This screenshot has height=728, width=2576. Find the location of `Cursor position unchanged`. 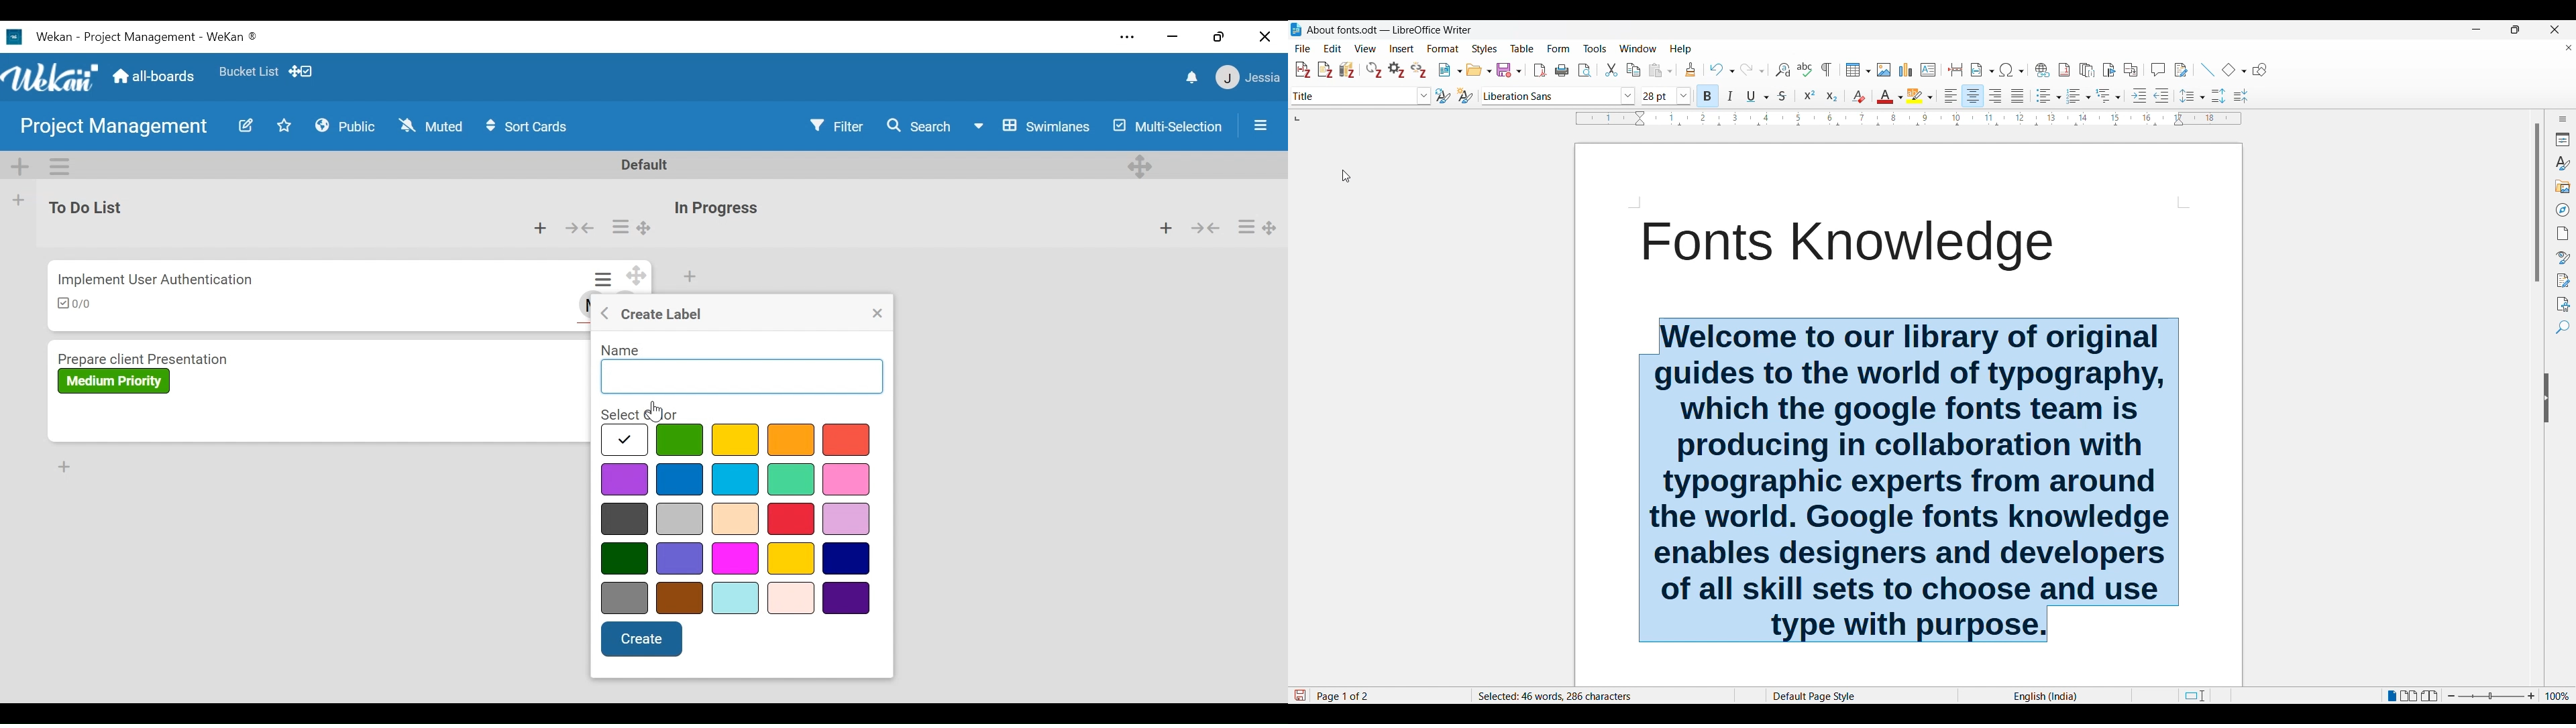

Cursor position unchanged is located at coordinates (1346, 176).